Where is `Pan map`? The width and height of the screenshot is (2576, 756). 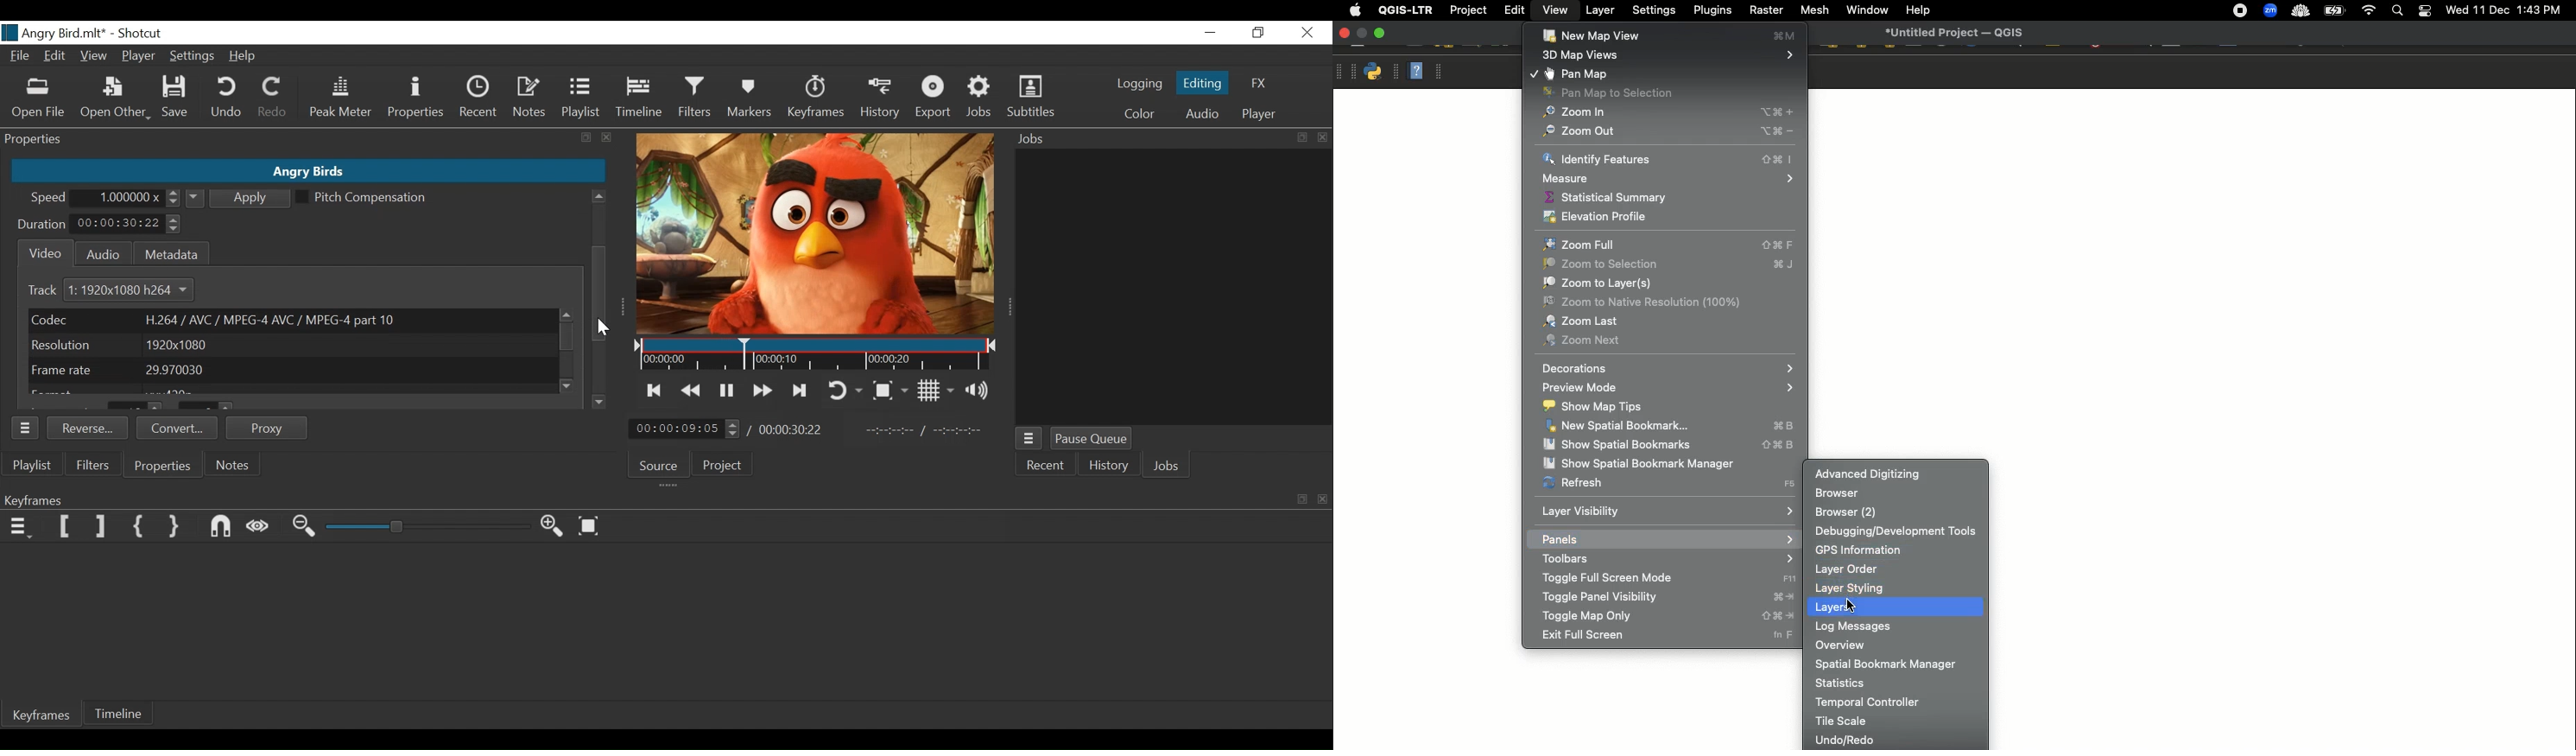 Pan map is located at coordinates (1662, 73).